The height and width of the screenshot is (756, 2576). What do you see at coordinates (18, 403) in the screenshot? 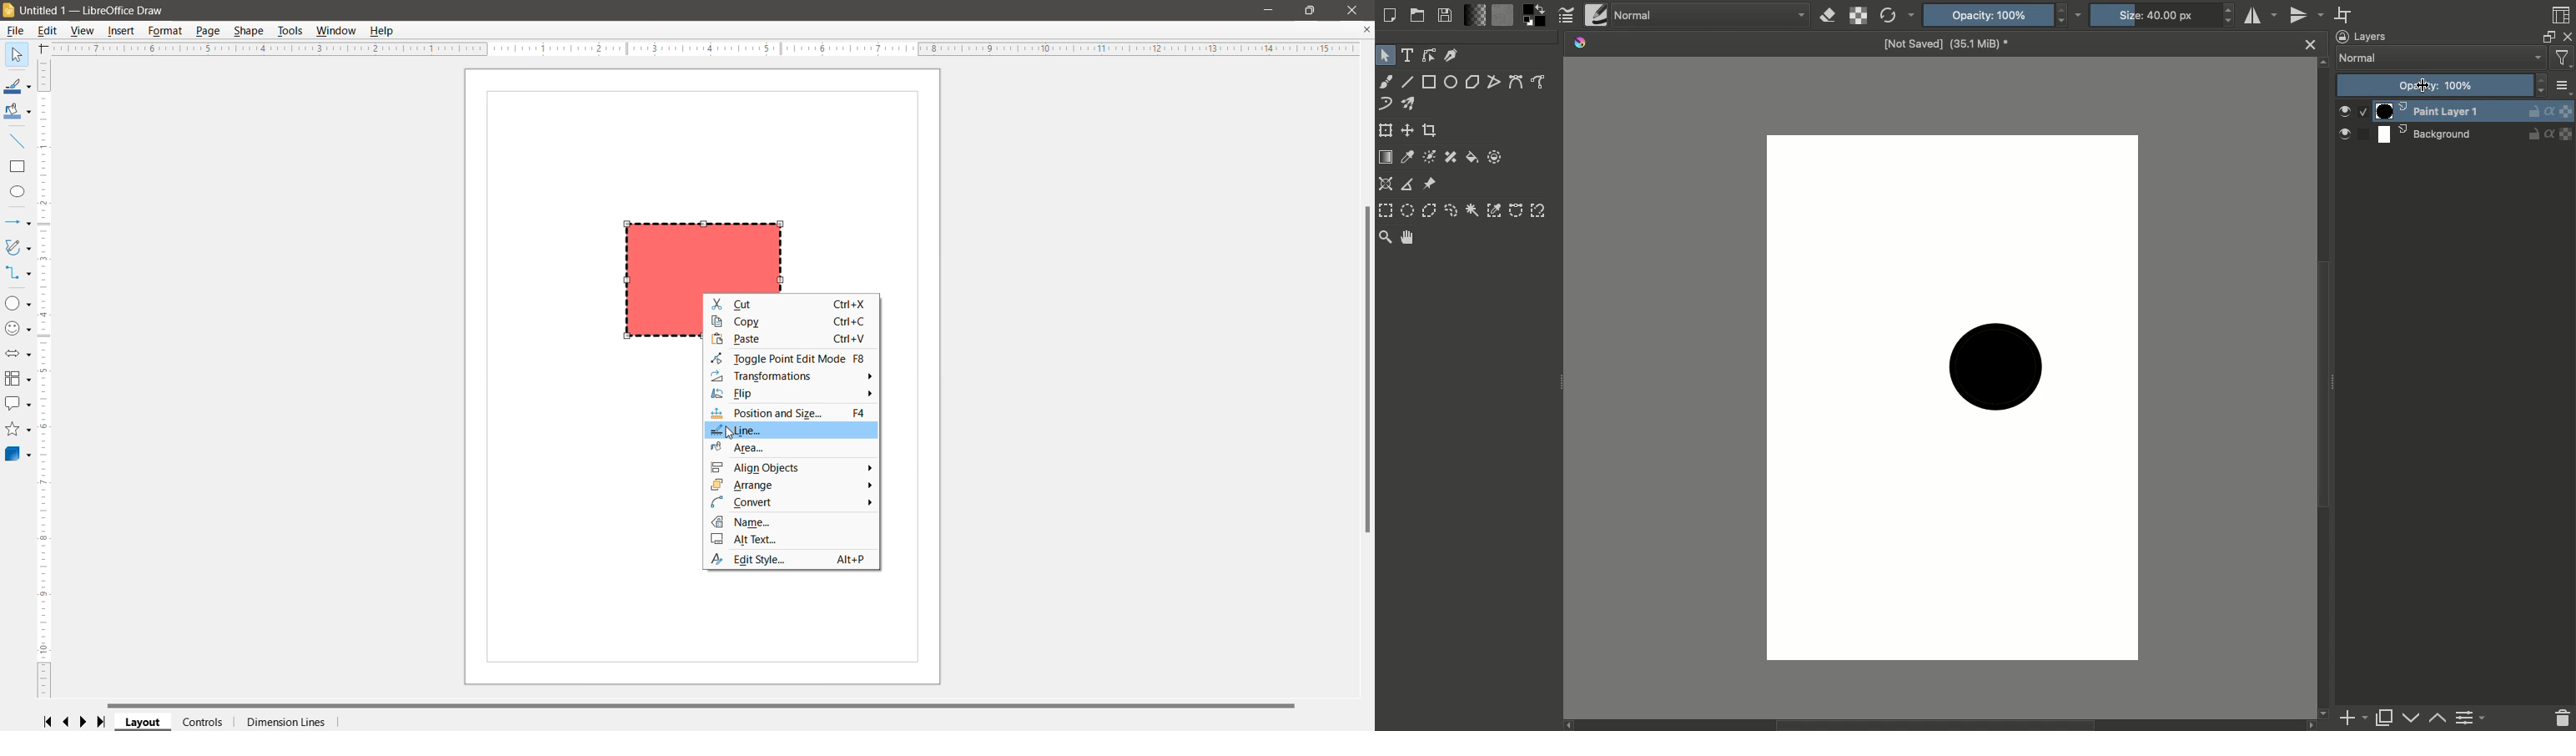
I see `Callout Shapes` at bounding box center [18, 403].